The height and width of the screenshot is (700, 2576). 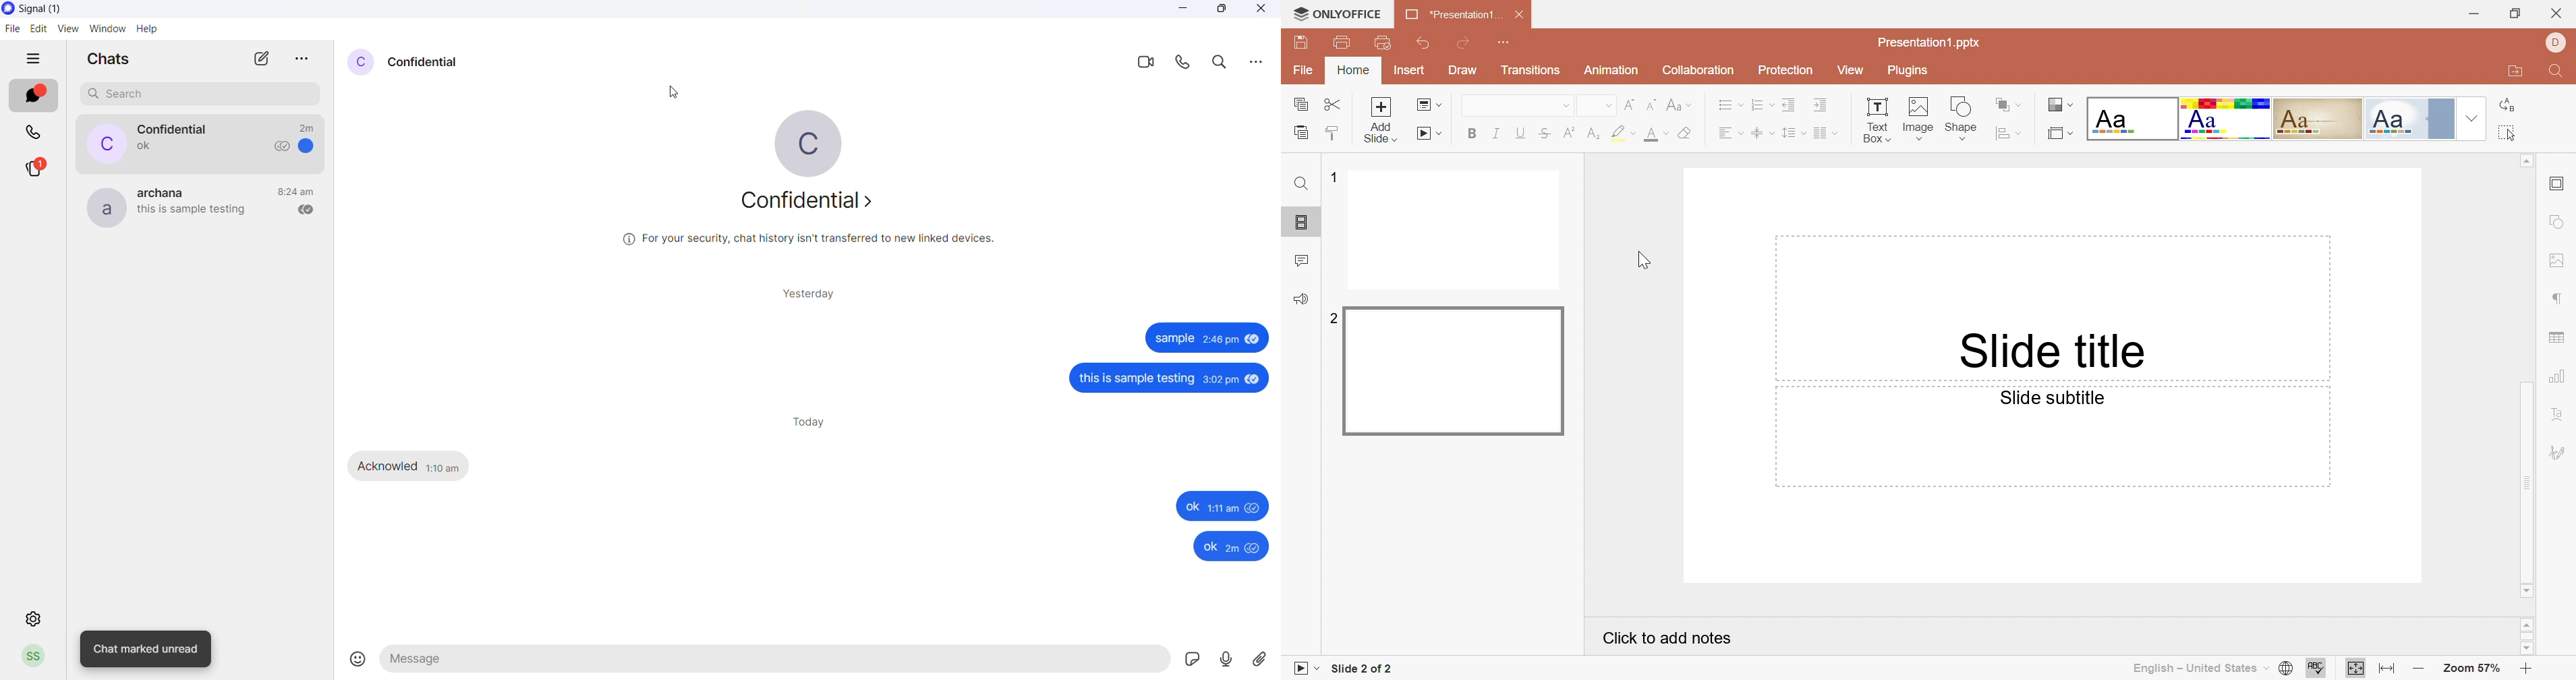 I want to click on Drop Down, so click(x=1666, y=133).